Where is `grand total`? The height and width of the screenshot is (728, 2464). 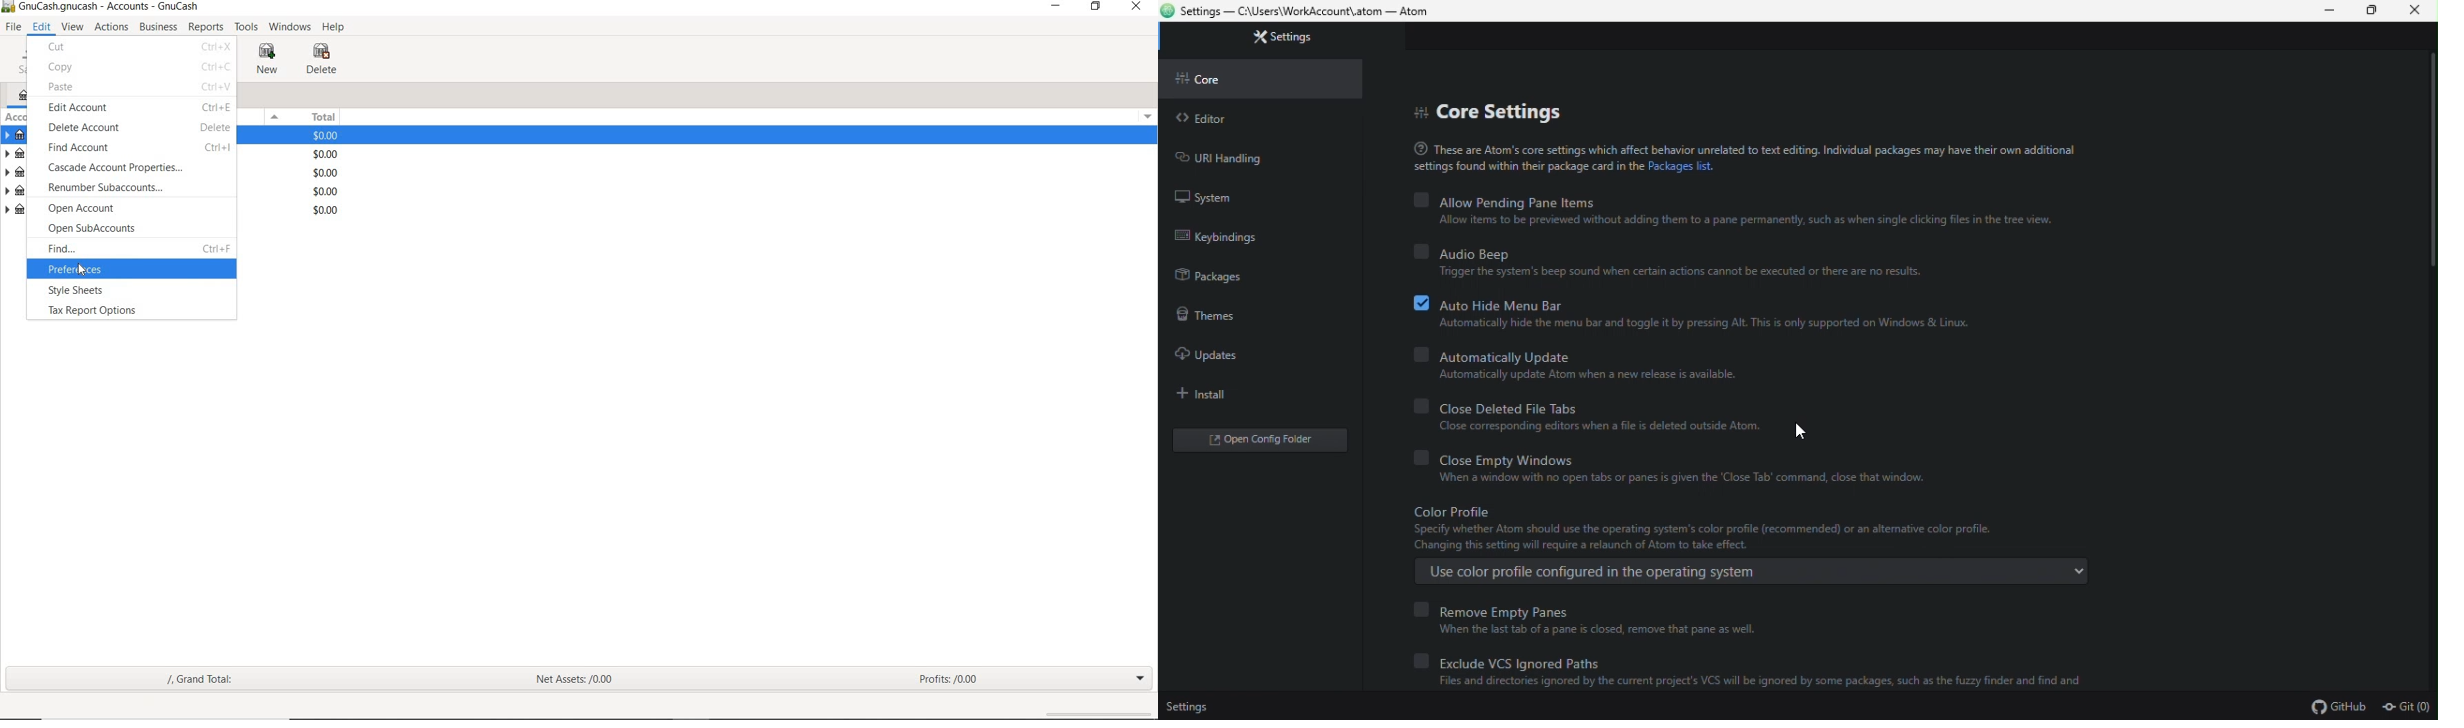 grand total is located at coordinates (210, 681).